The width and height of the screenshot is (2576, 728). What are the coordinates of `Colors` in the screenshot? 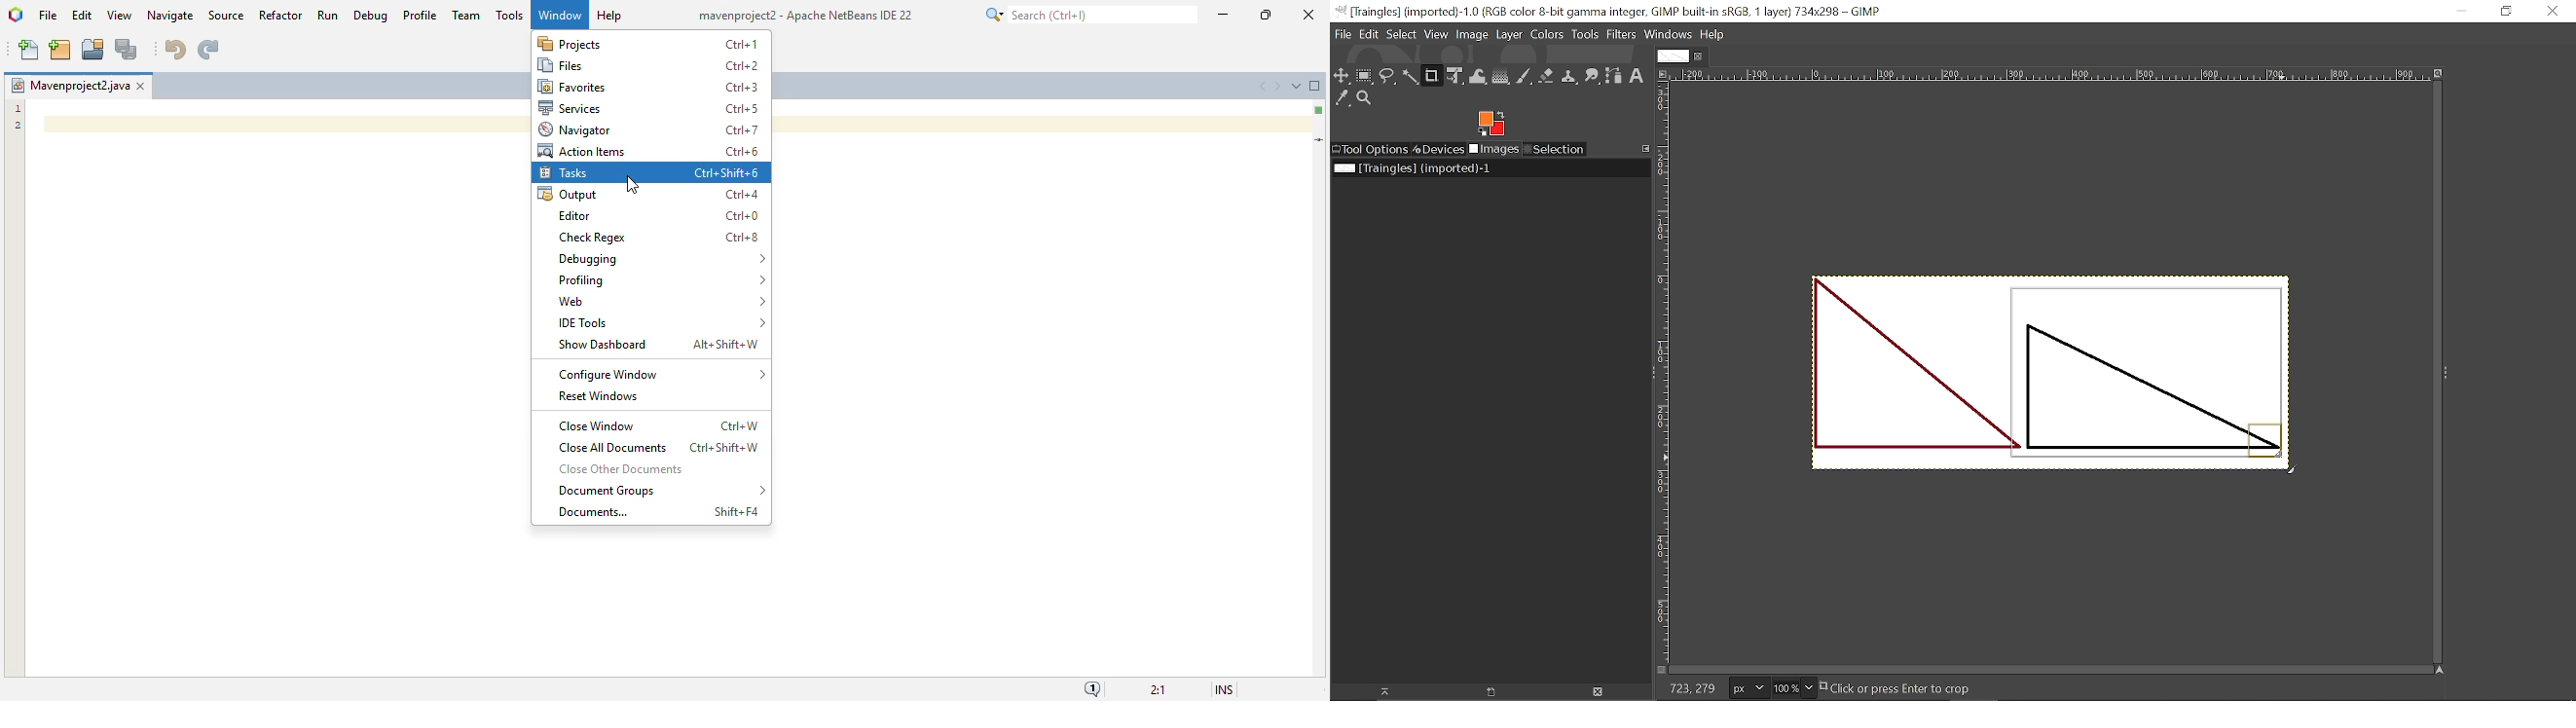 It's located at (1547, 36).